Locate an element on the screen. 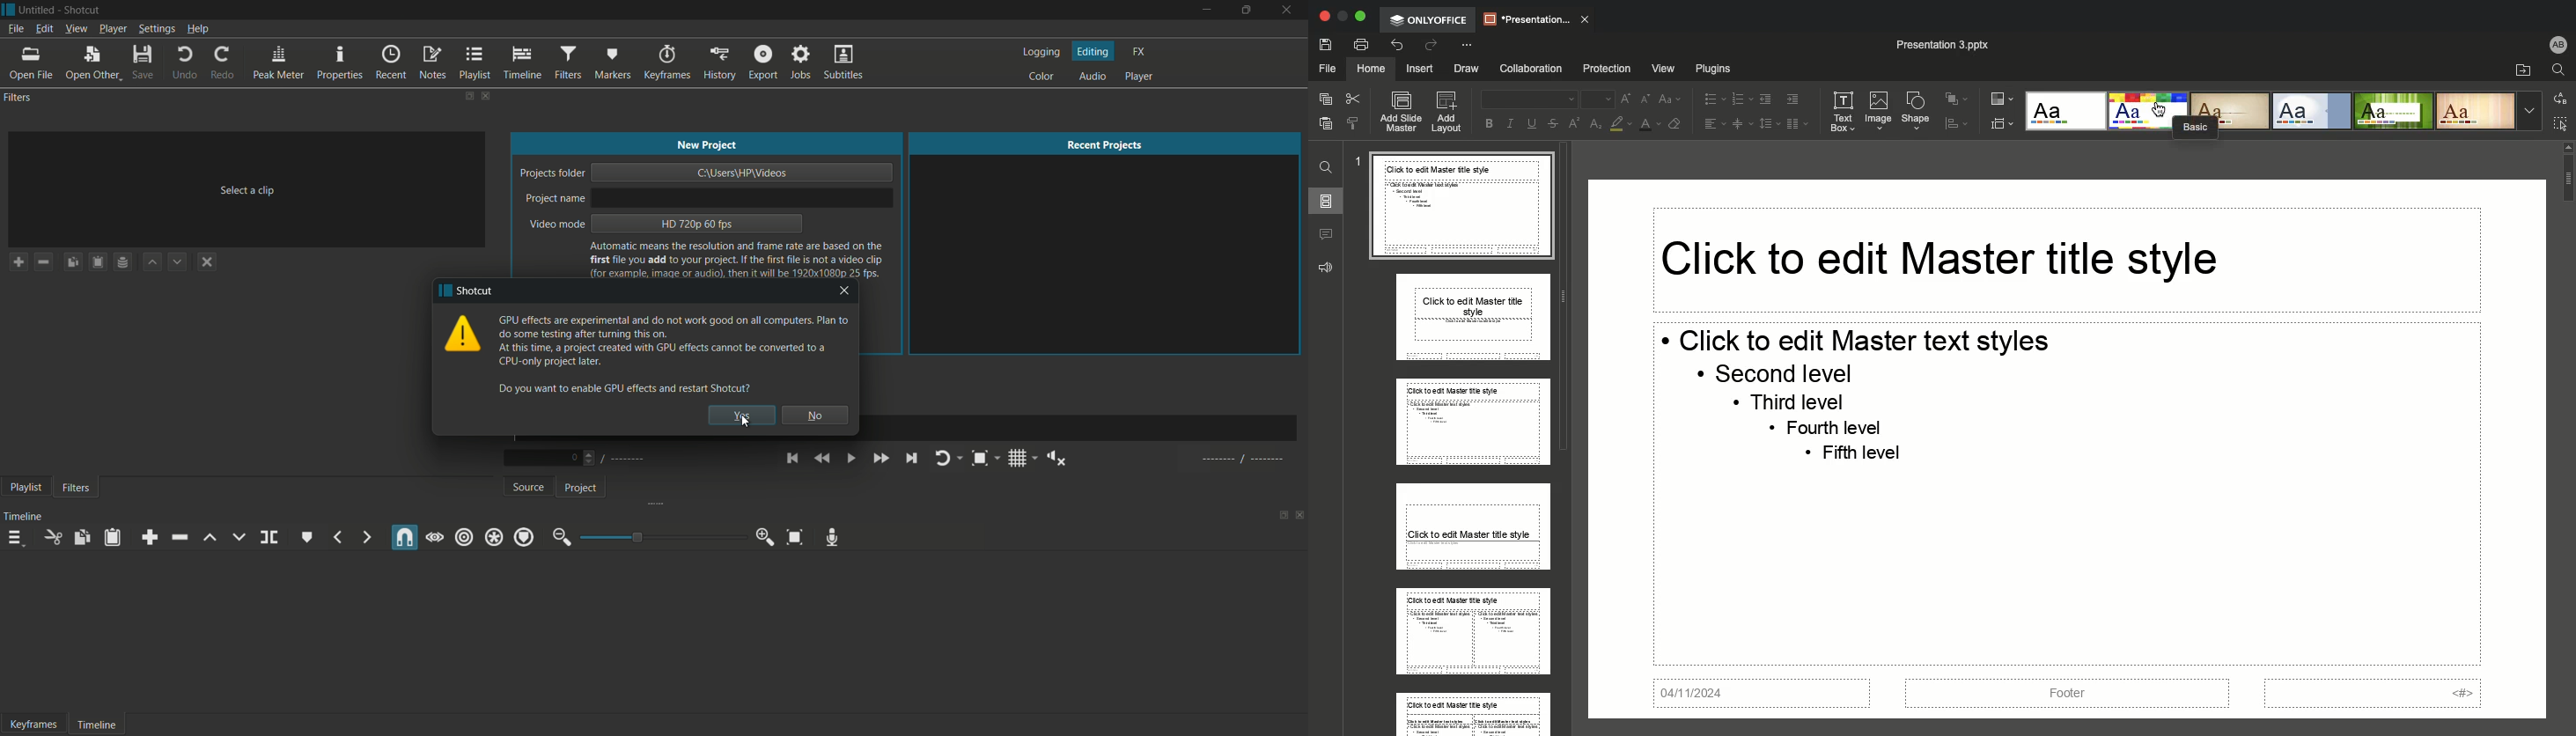 The image size is (2576, 756). Find is located at coordinates (2558, 70).